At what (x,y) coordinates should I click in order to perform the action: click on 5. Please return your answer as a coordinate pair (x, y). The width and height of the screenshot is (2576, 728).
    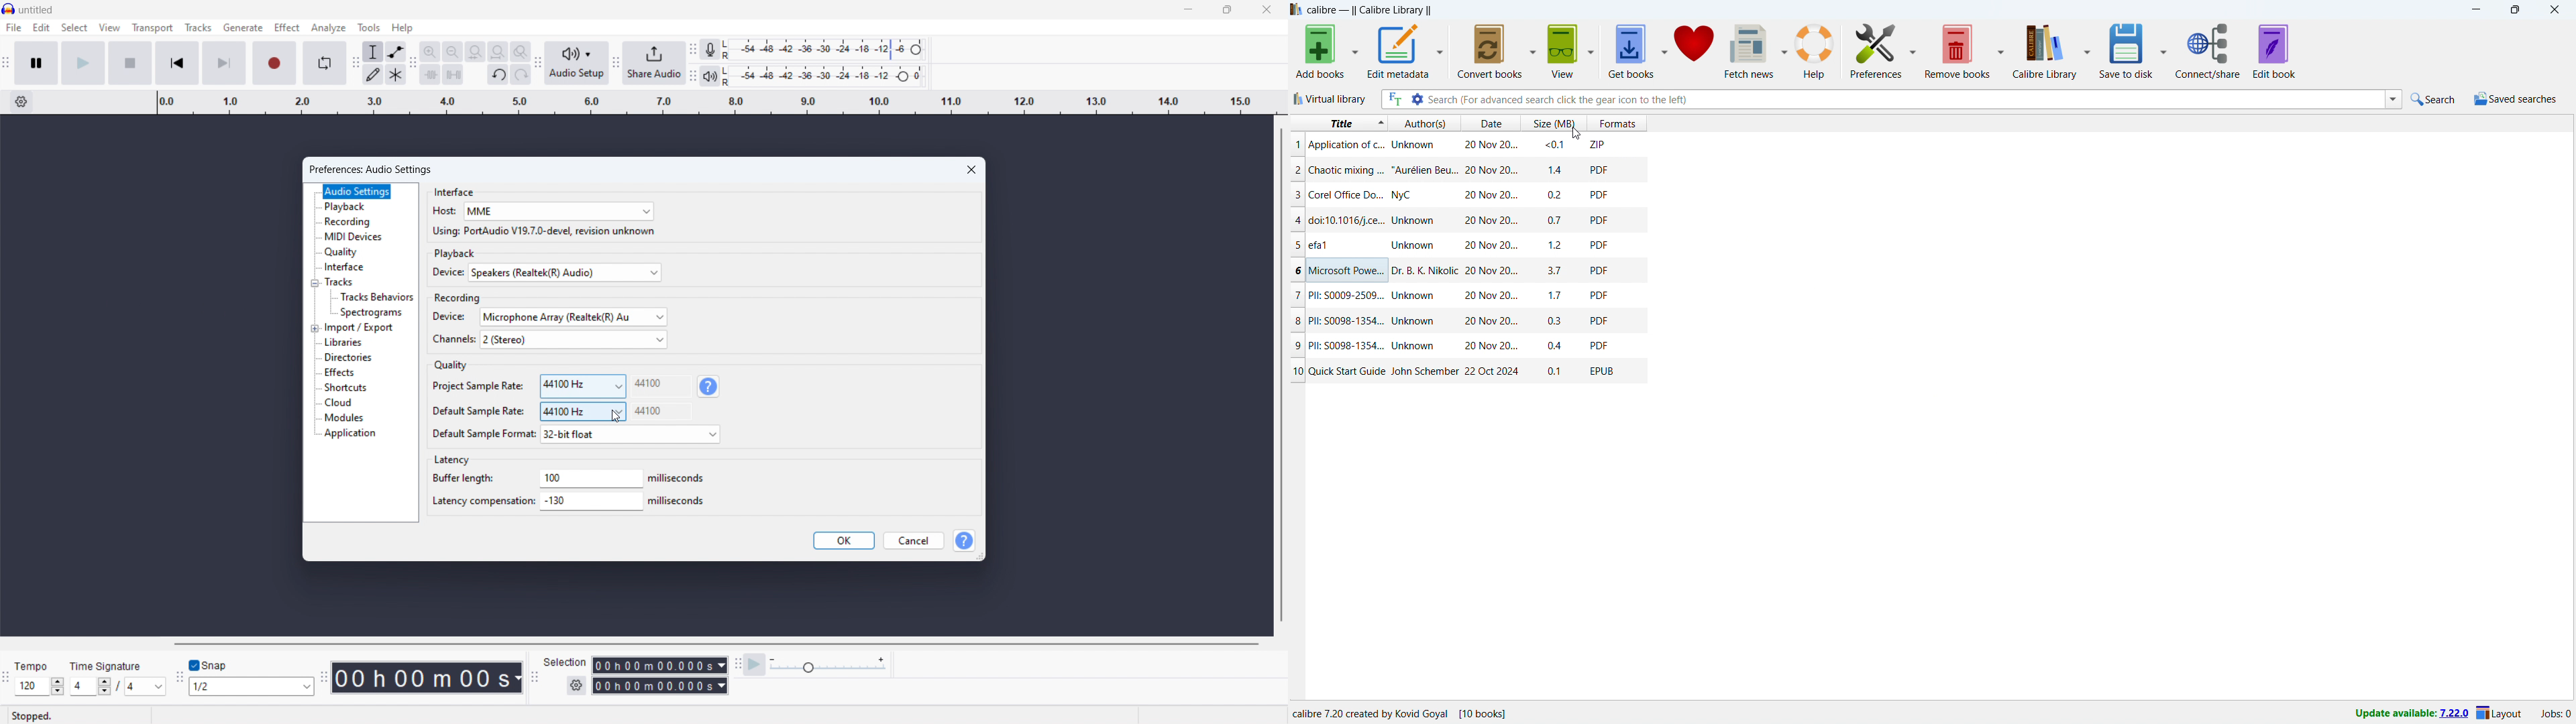
    Looking at the image, I should click on (1296, 245).